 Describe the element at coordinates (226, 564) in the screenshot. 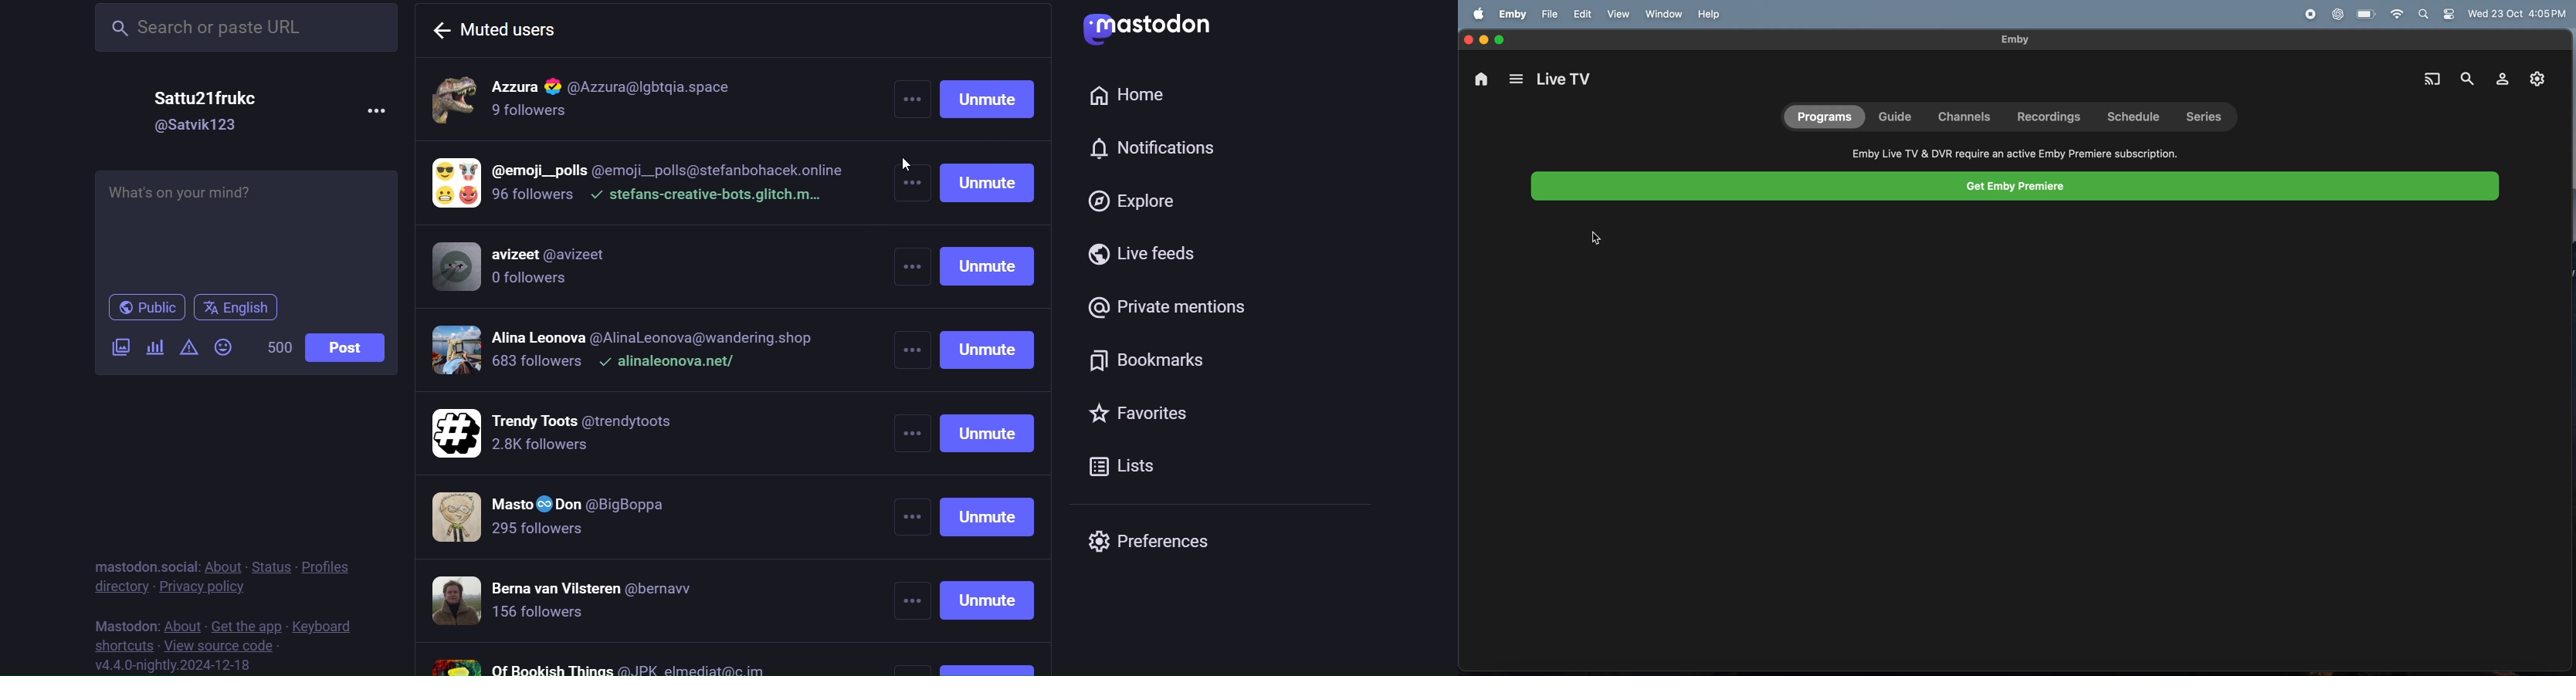

I see `about` at that location.